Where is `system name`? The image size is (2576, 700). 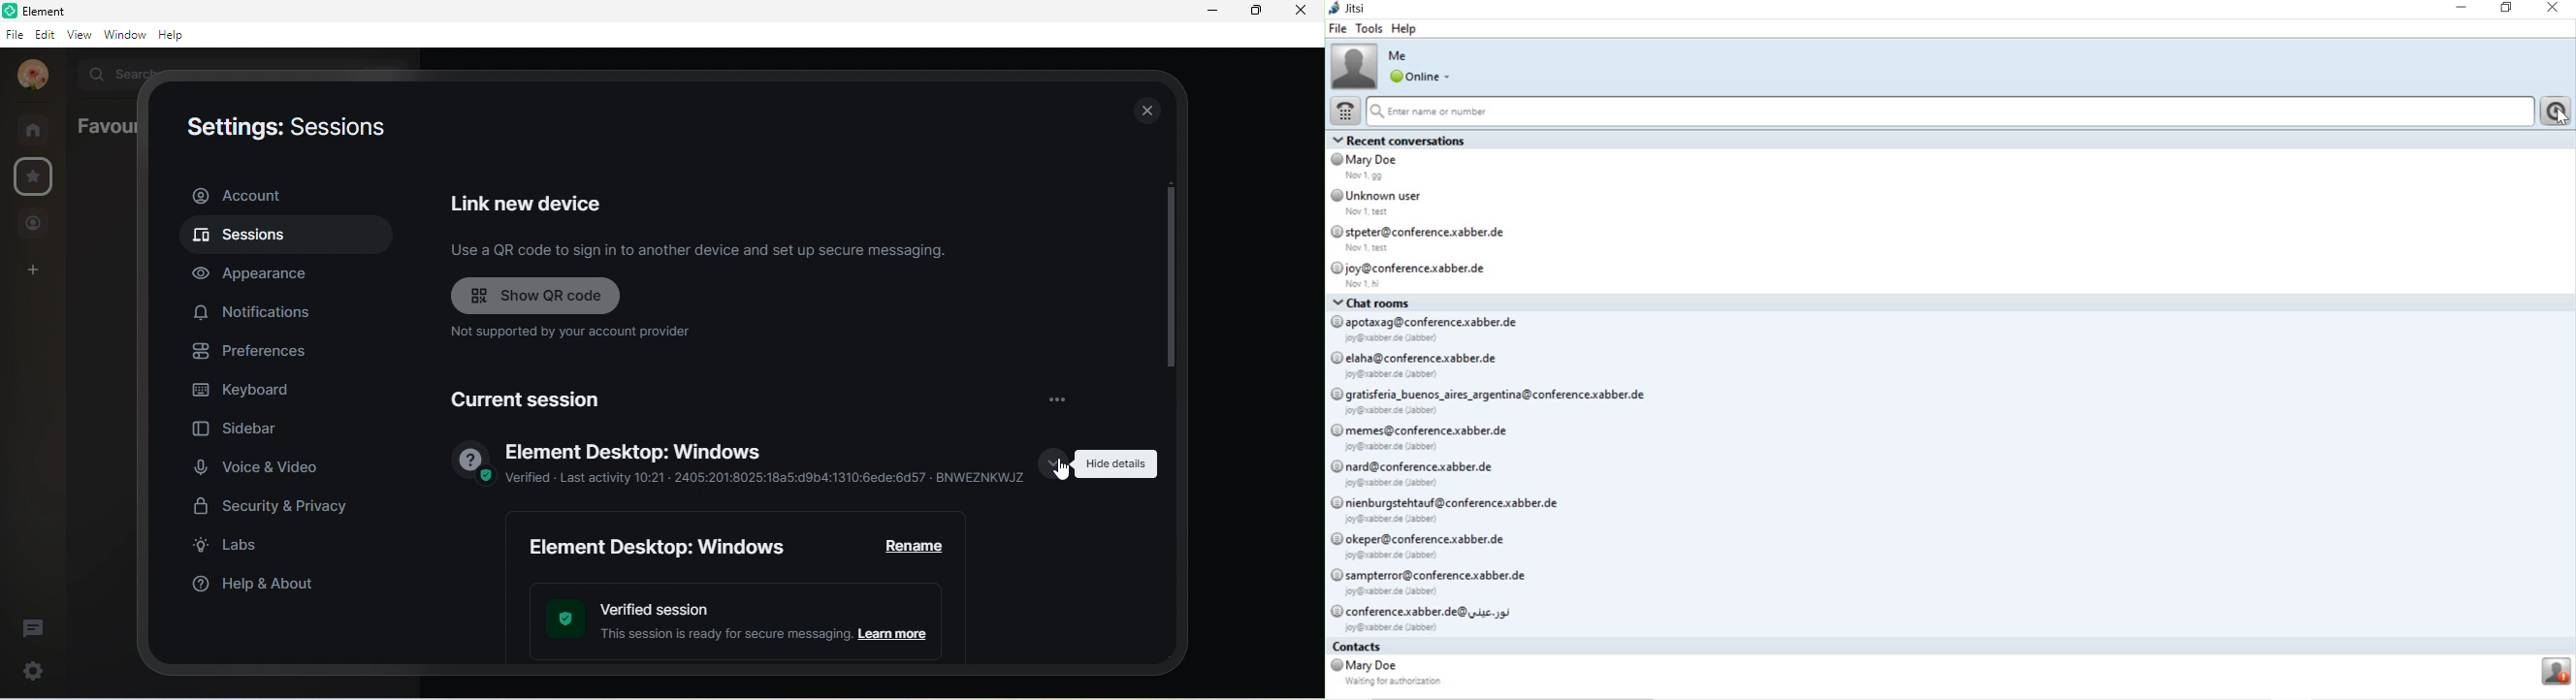
system name is located at coordinates (1349, 8).